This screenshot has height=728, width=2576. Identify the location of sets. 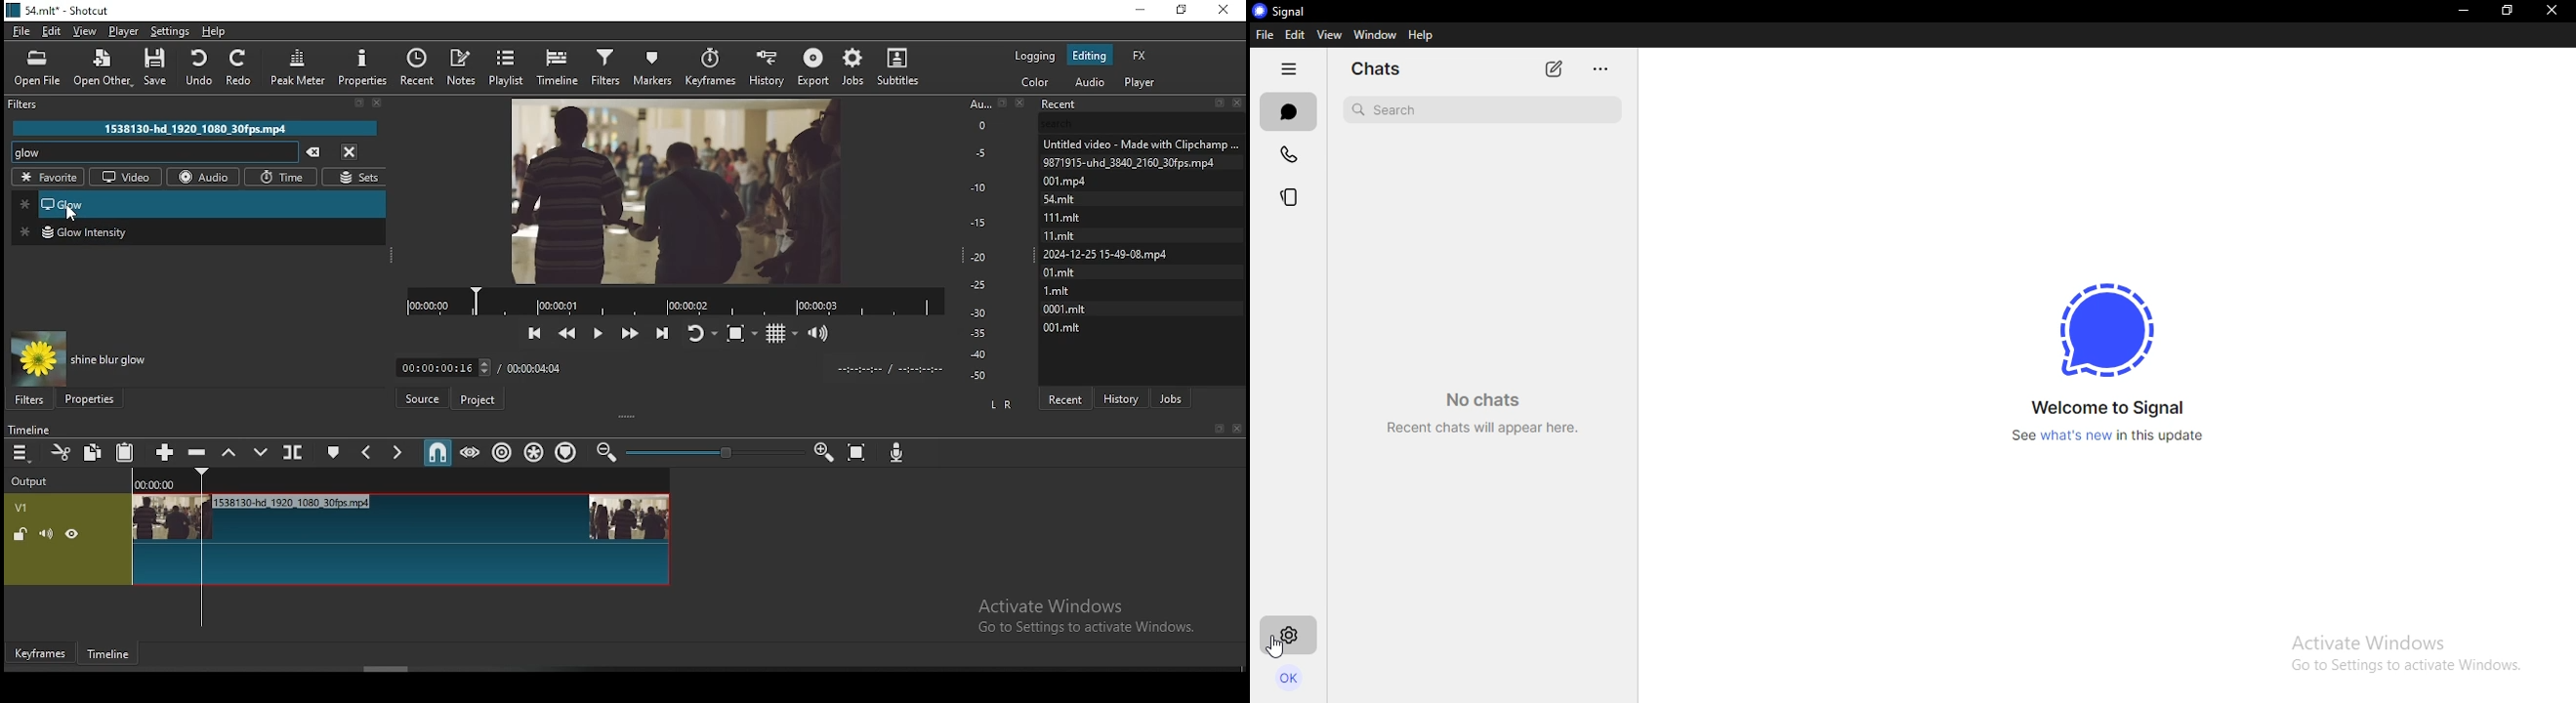
(354, 178).